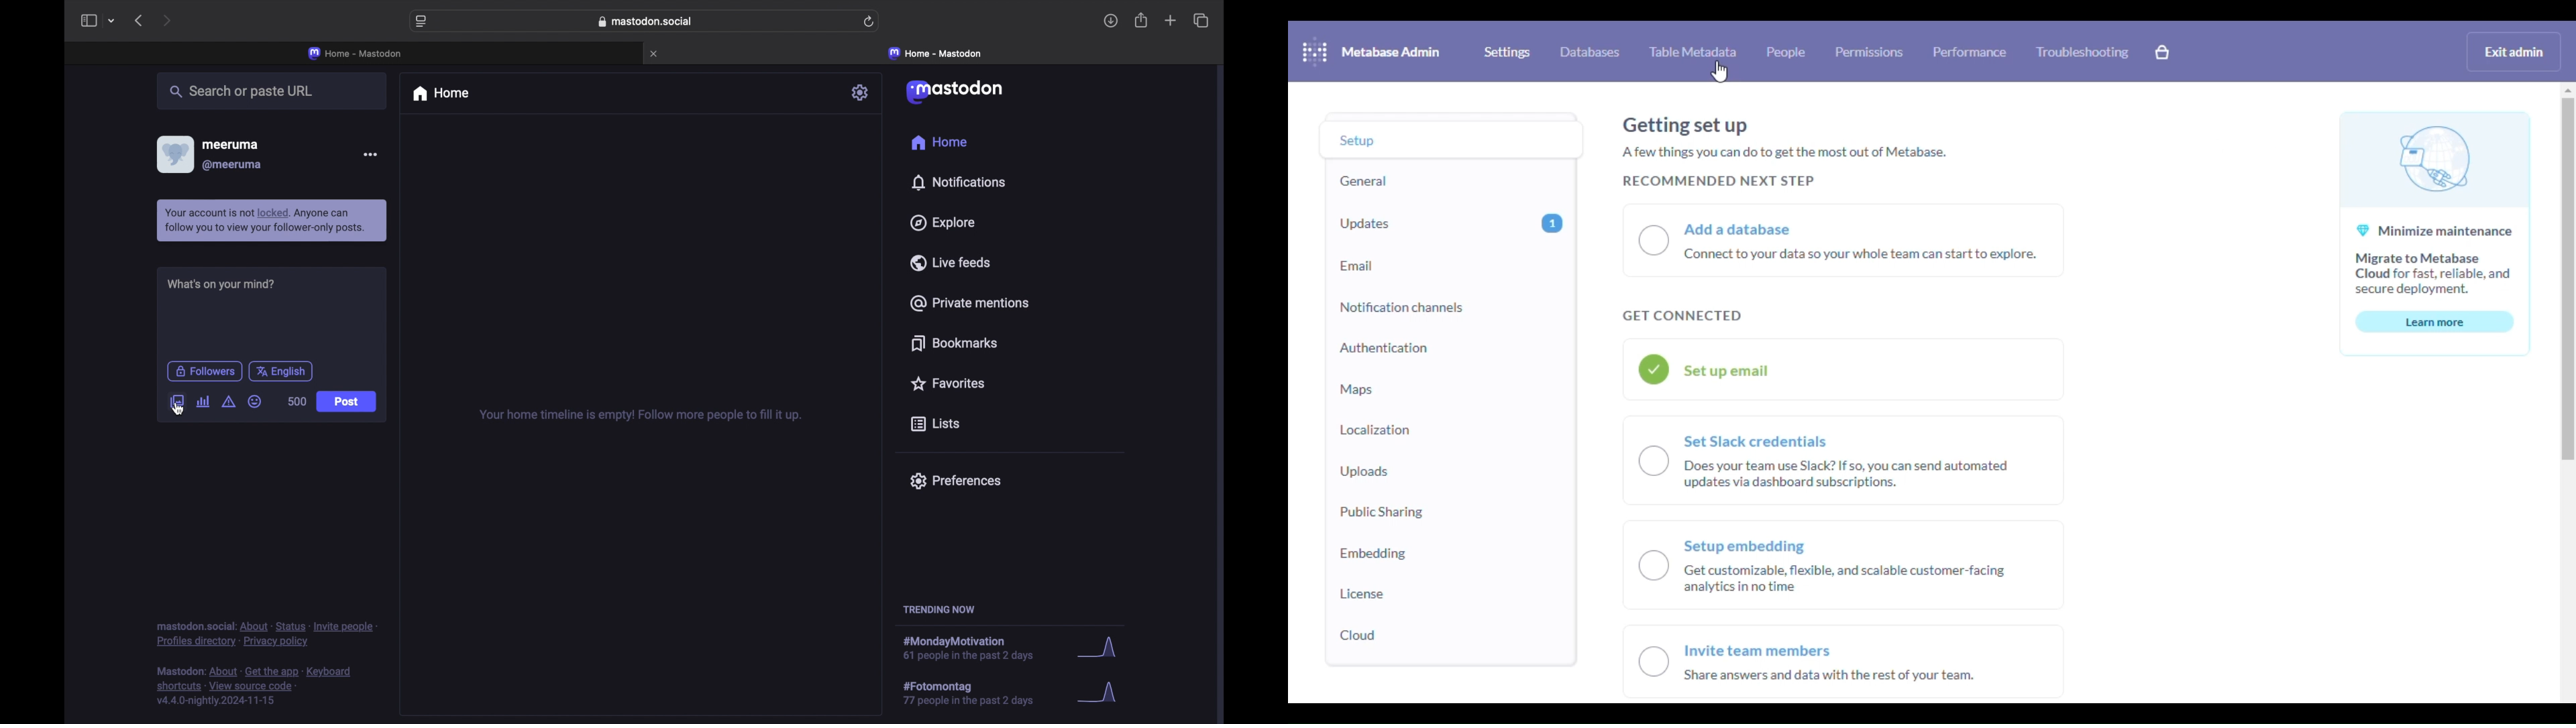 The image size is (2576, 728). I want to click on bookmarks, so click(954, 343).